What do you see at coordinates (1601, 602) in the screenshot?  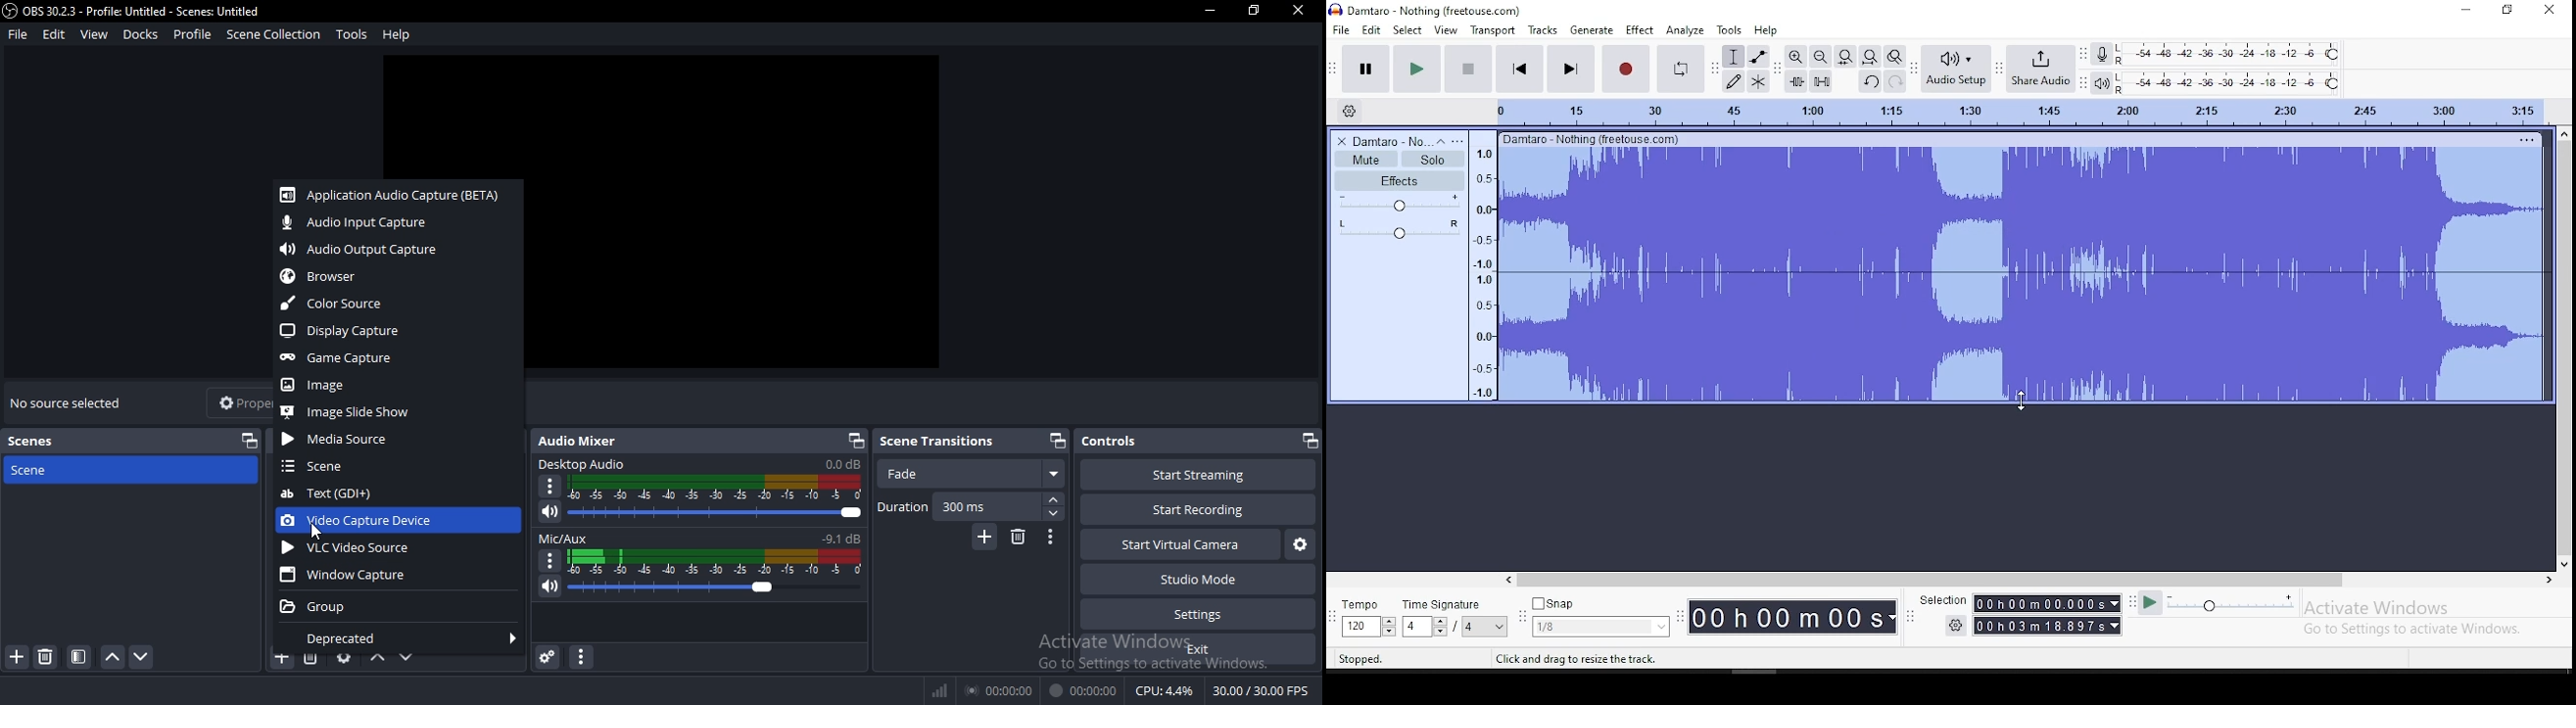 I see `snap` at bounding box center [1601, 602].